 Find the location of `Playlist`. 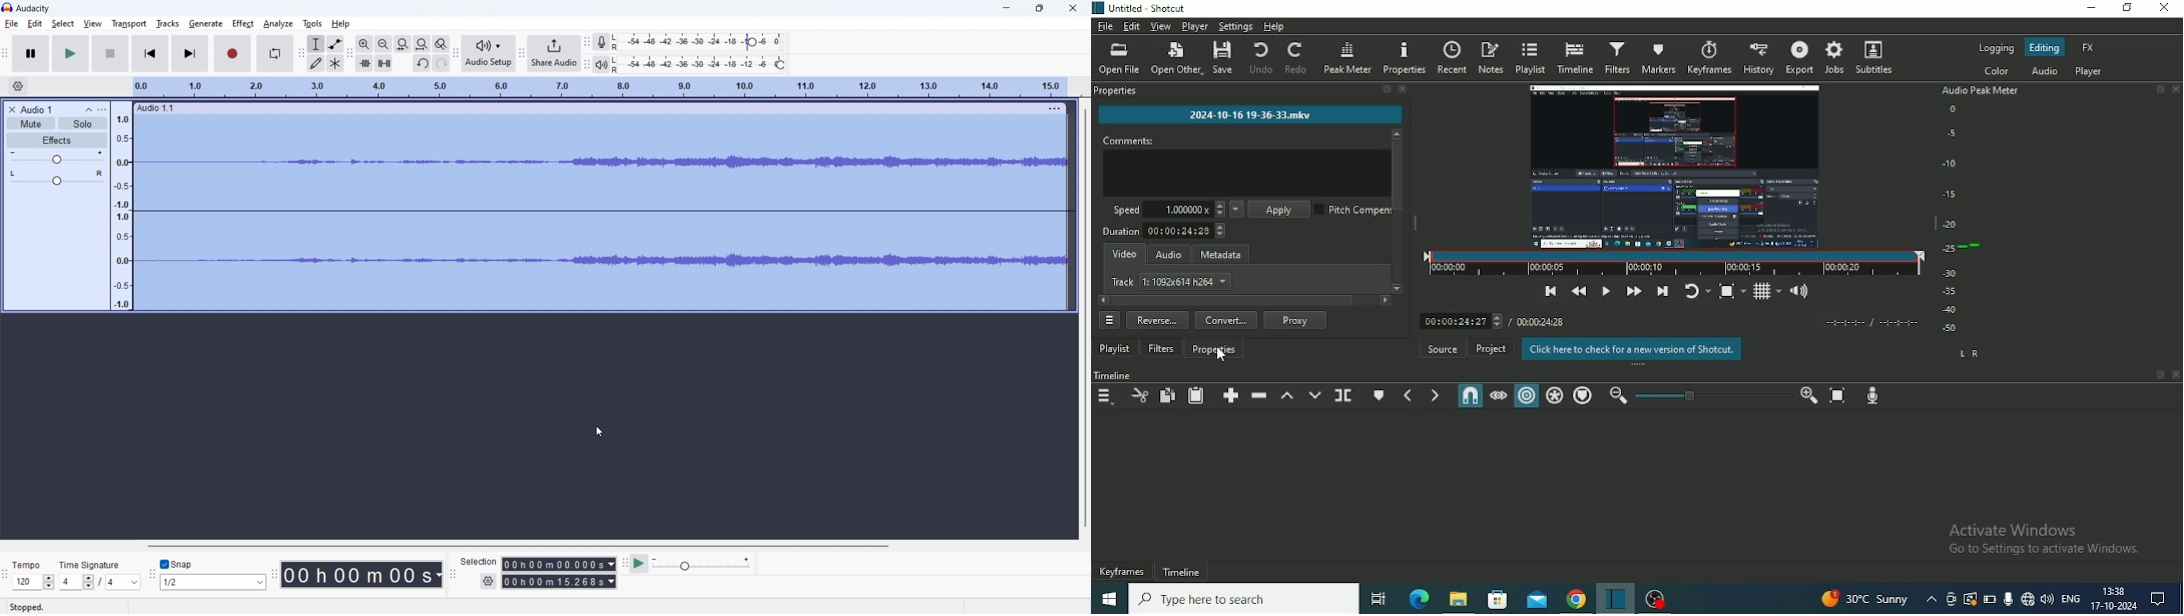

Playlist is located at coordinates (1529, 58).